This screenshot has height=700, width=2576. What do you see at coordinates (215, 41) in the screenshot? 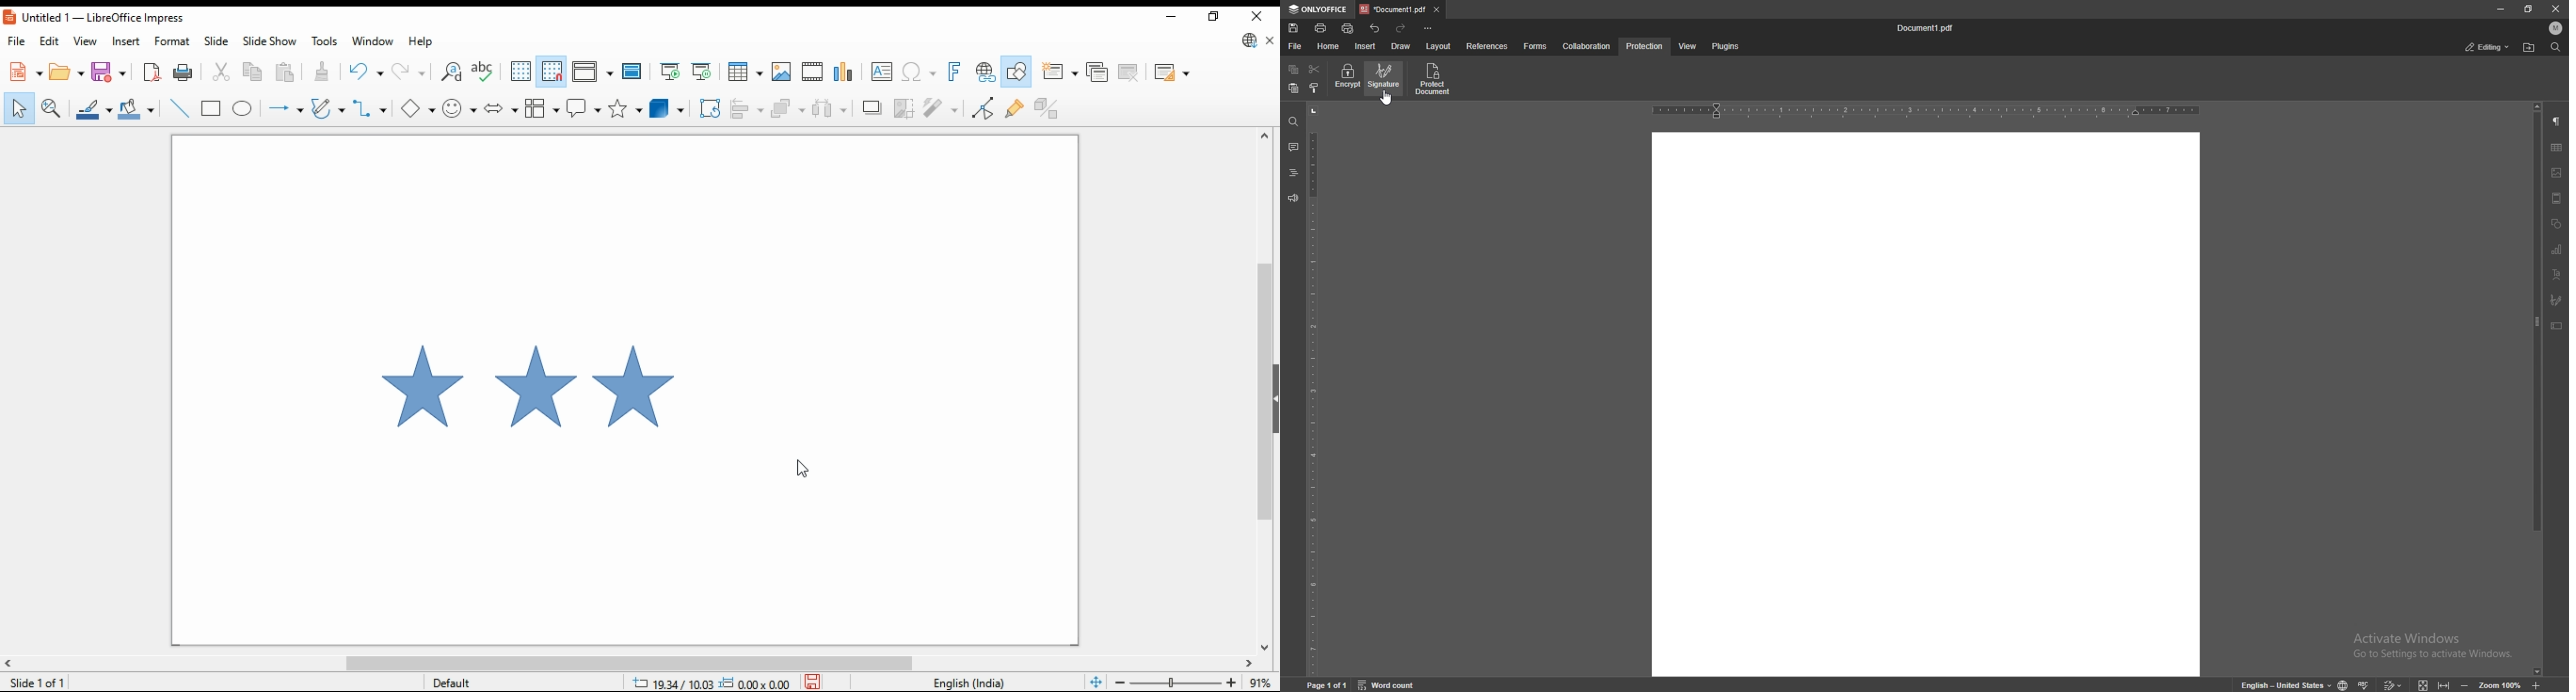
I see `slide` at bounding box center [215, 41].